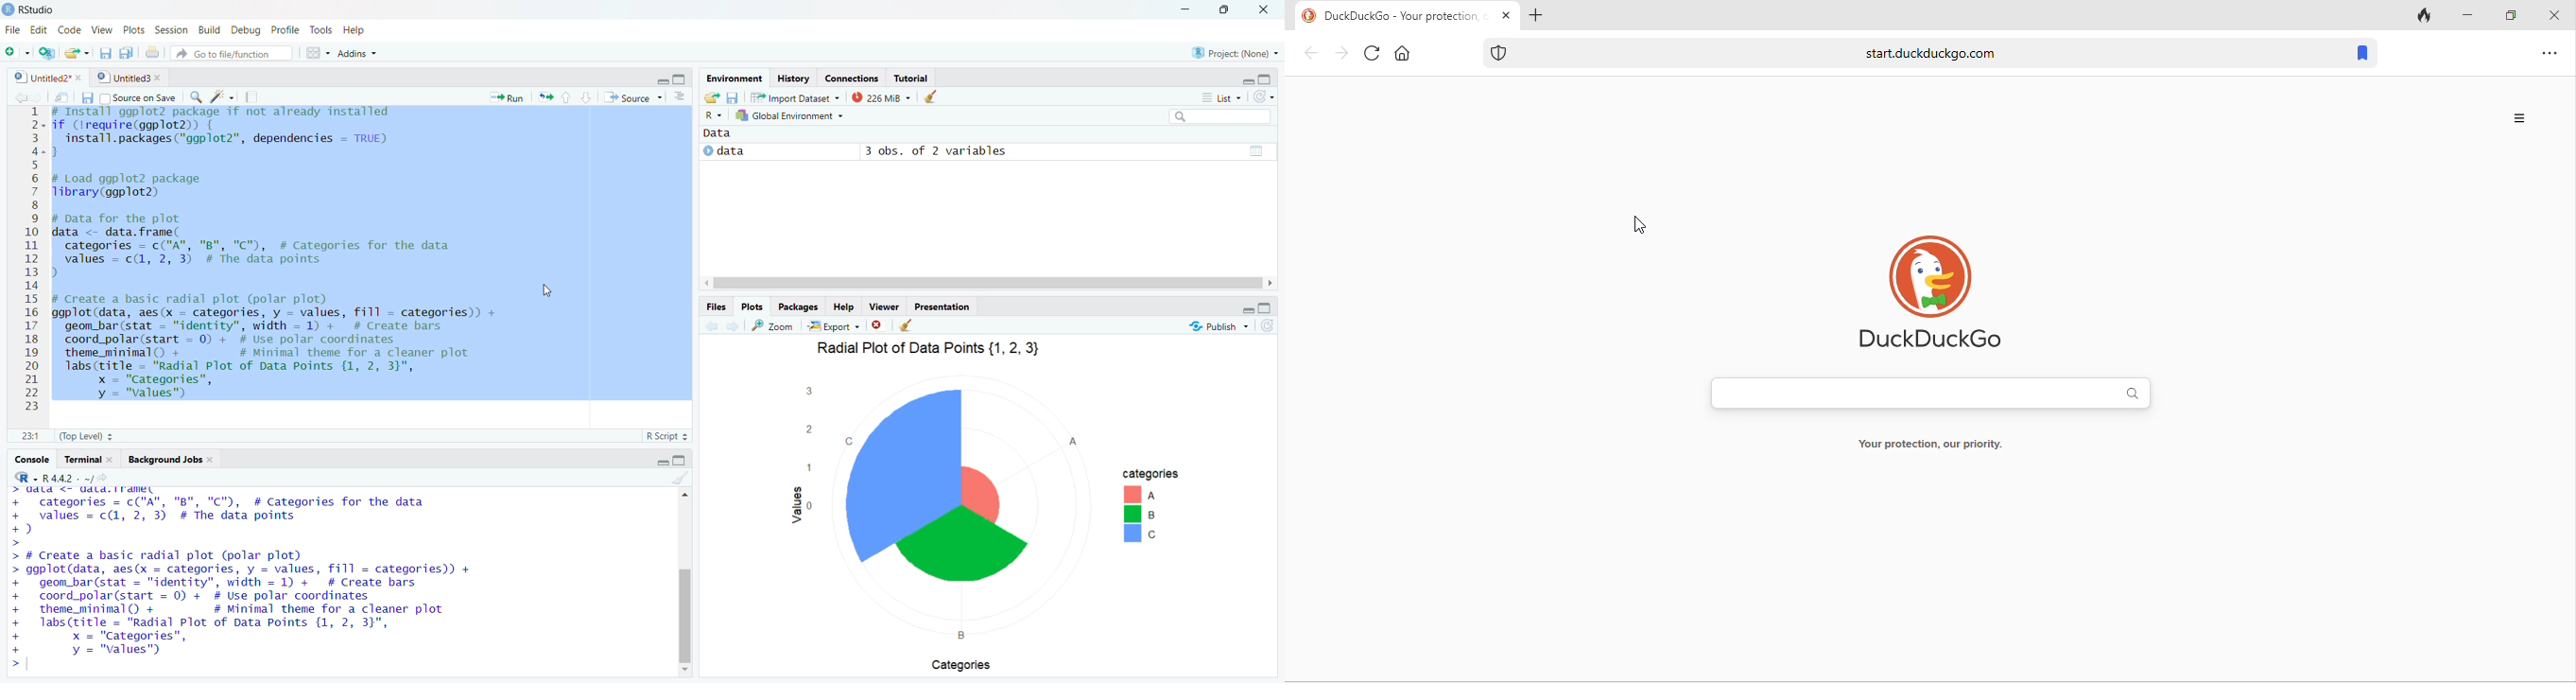 The height and width of the screenshot is (700, 2576). Describe the element at coordinates (1265, 283) in the screenshot. I see `Scroll right` at that location.